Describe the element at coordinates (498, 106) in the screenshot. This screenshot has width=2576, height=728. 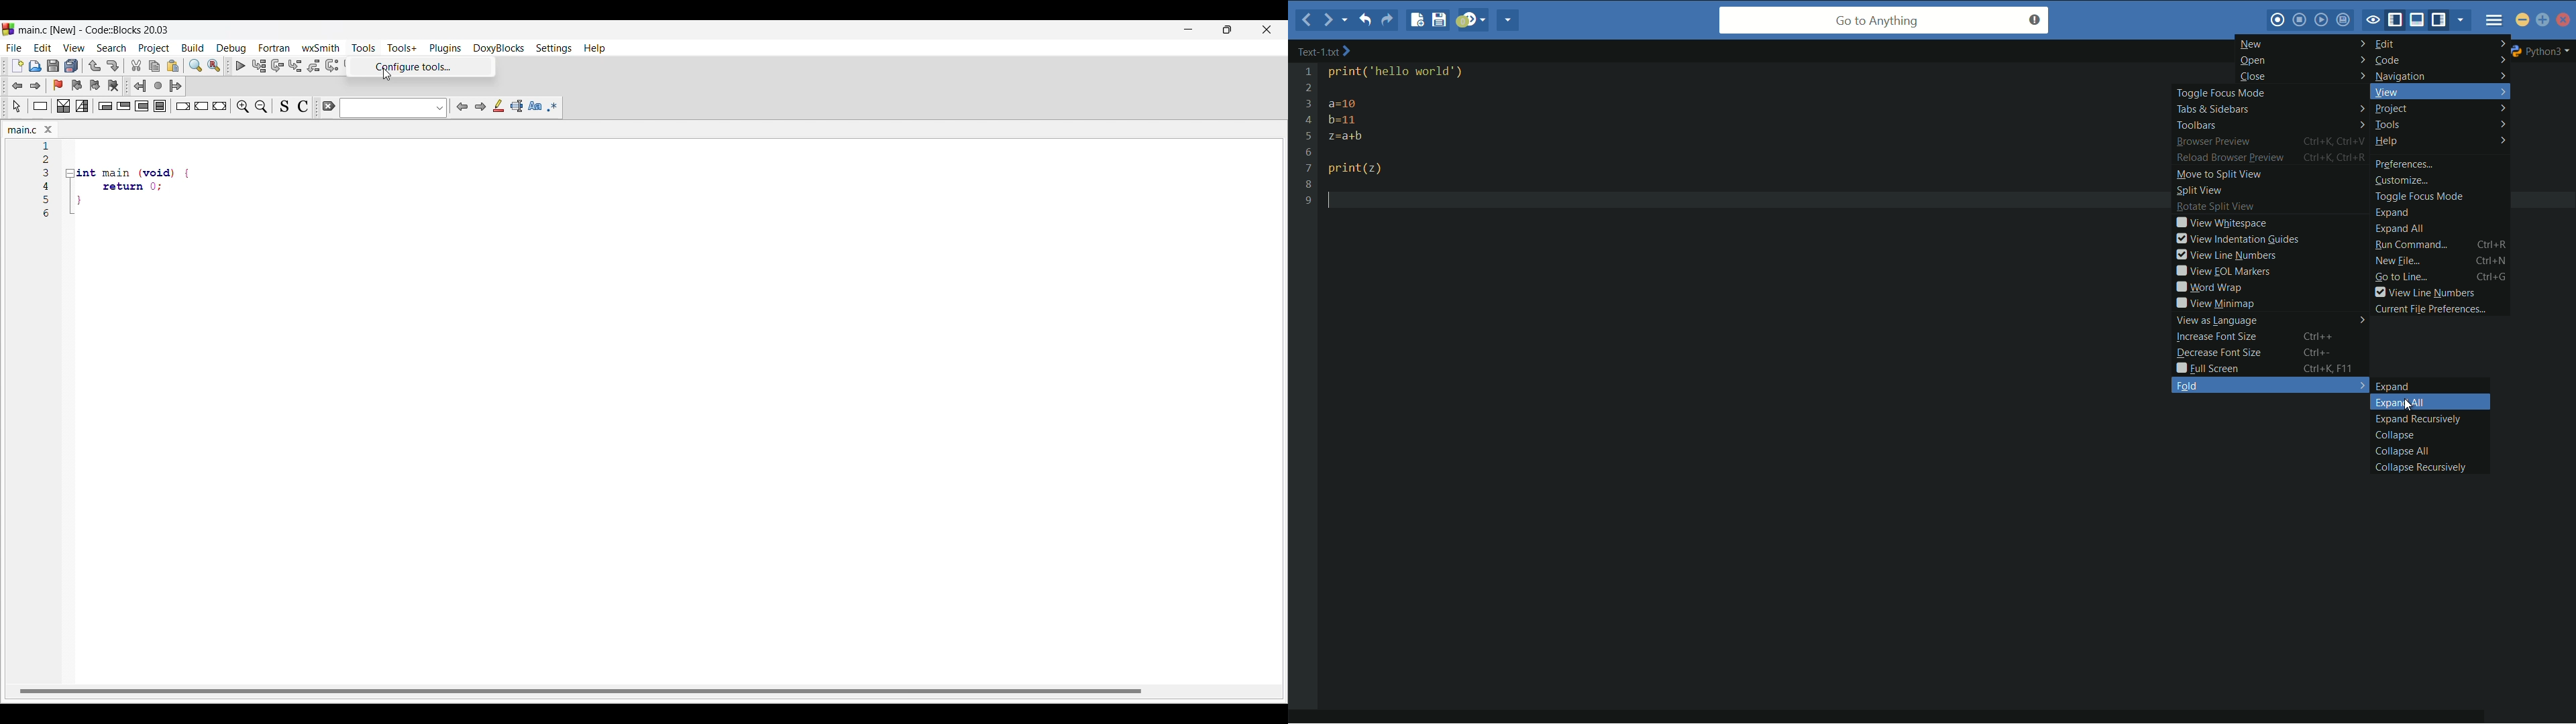
I see `Highlight` at that location.